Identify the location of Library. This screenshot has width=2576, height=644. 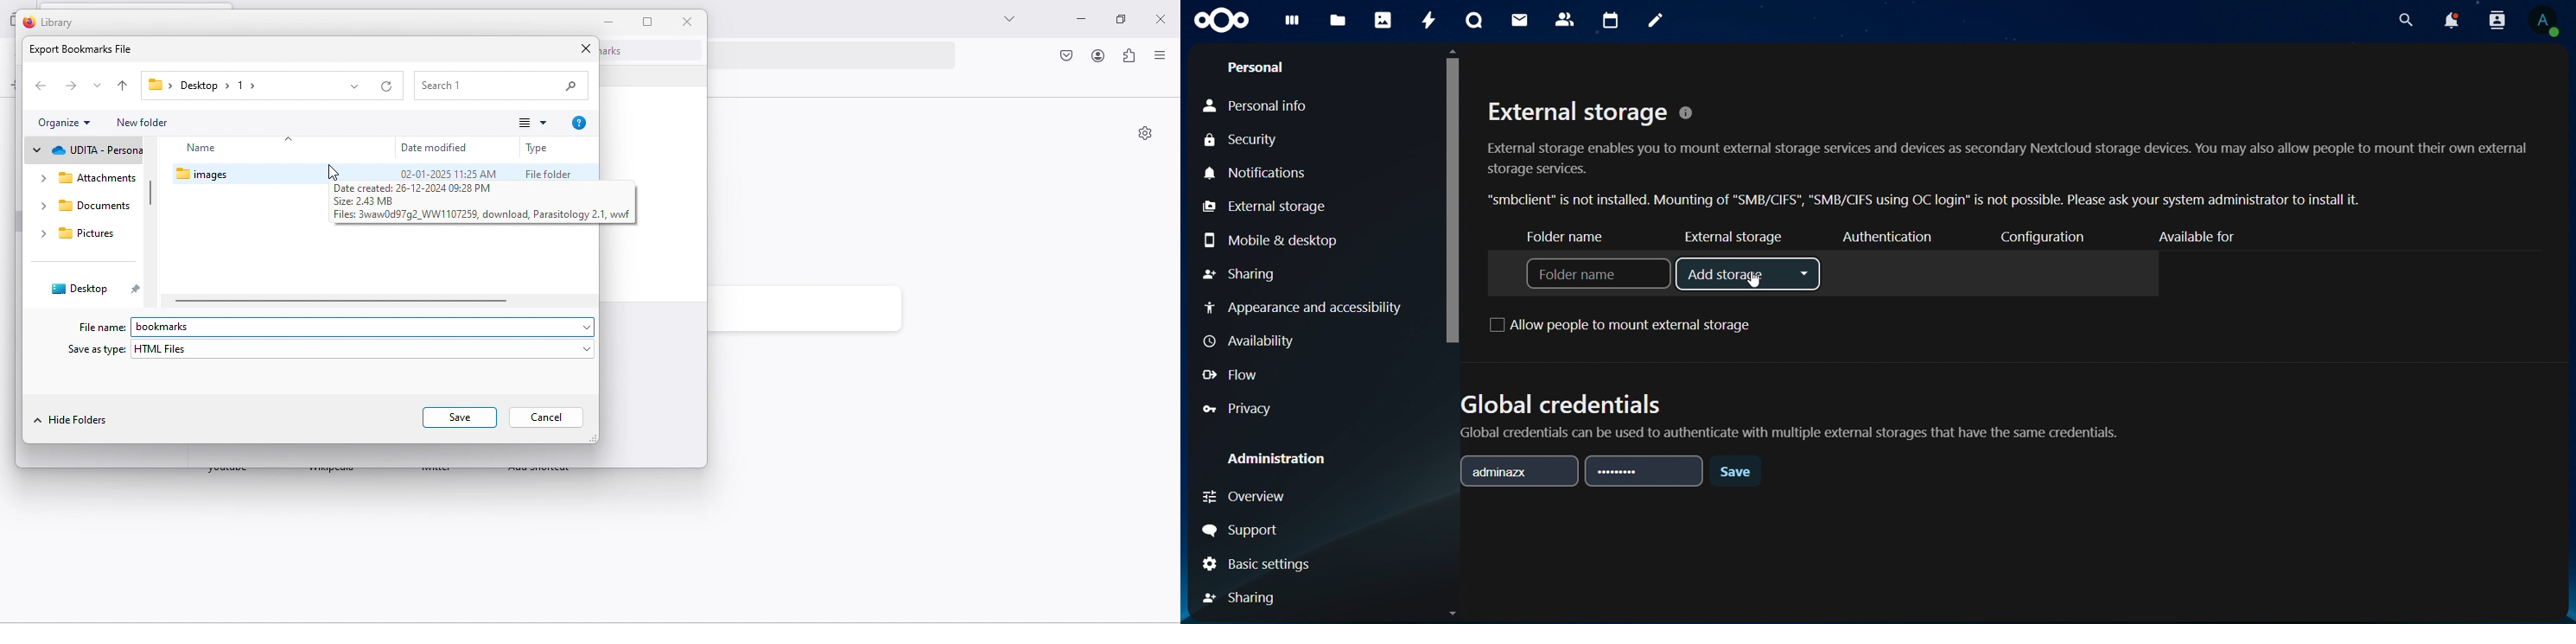
(50, 22).